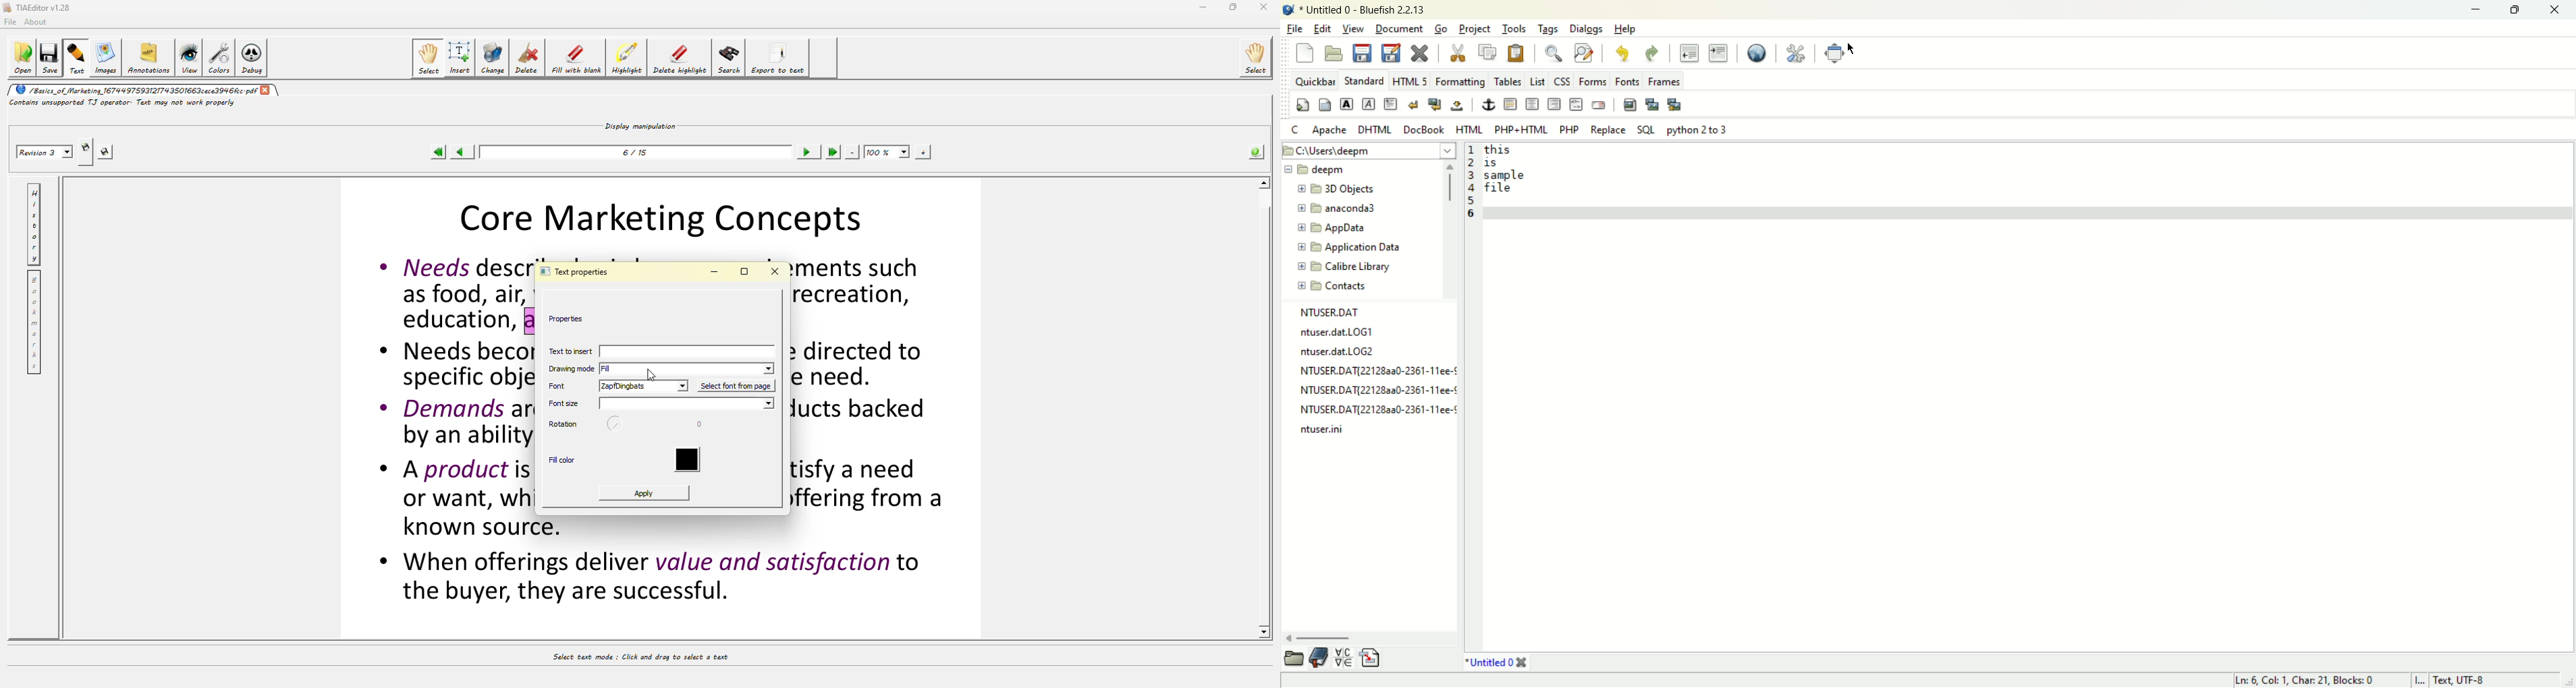 The height and width of the screenshot is (700, 2576). What do you see at coordinates (1595, 82) in the screenshot?
I see `forms` at bounding box center [1595, 82].